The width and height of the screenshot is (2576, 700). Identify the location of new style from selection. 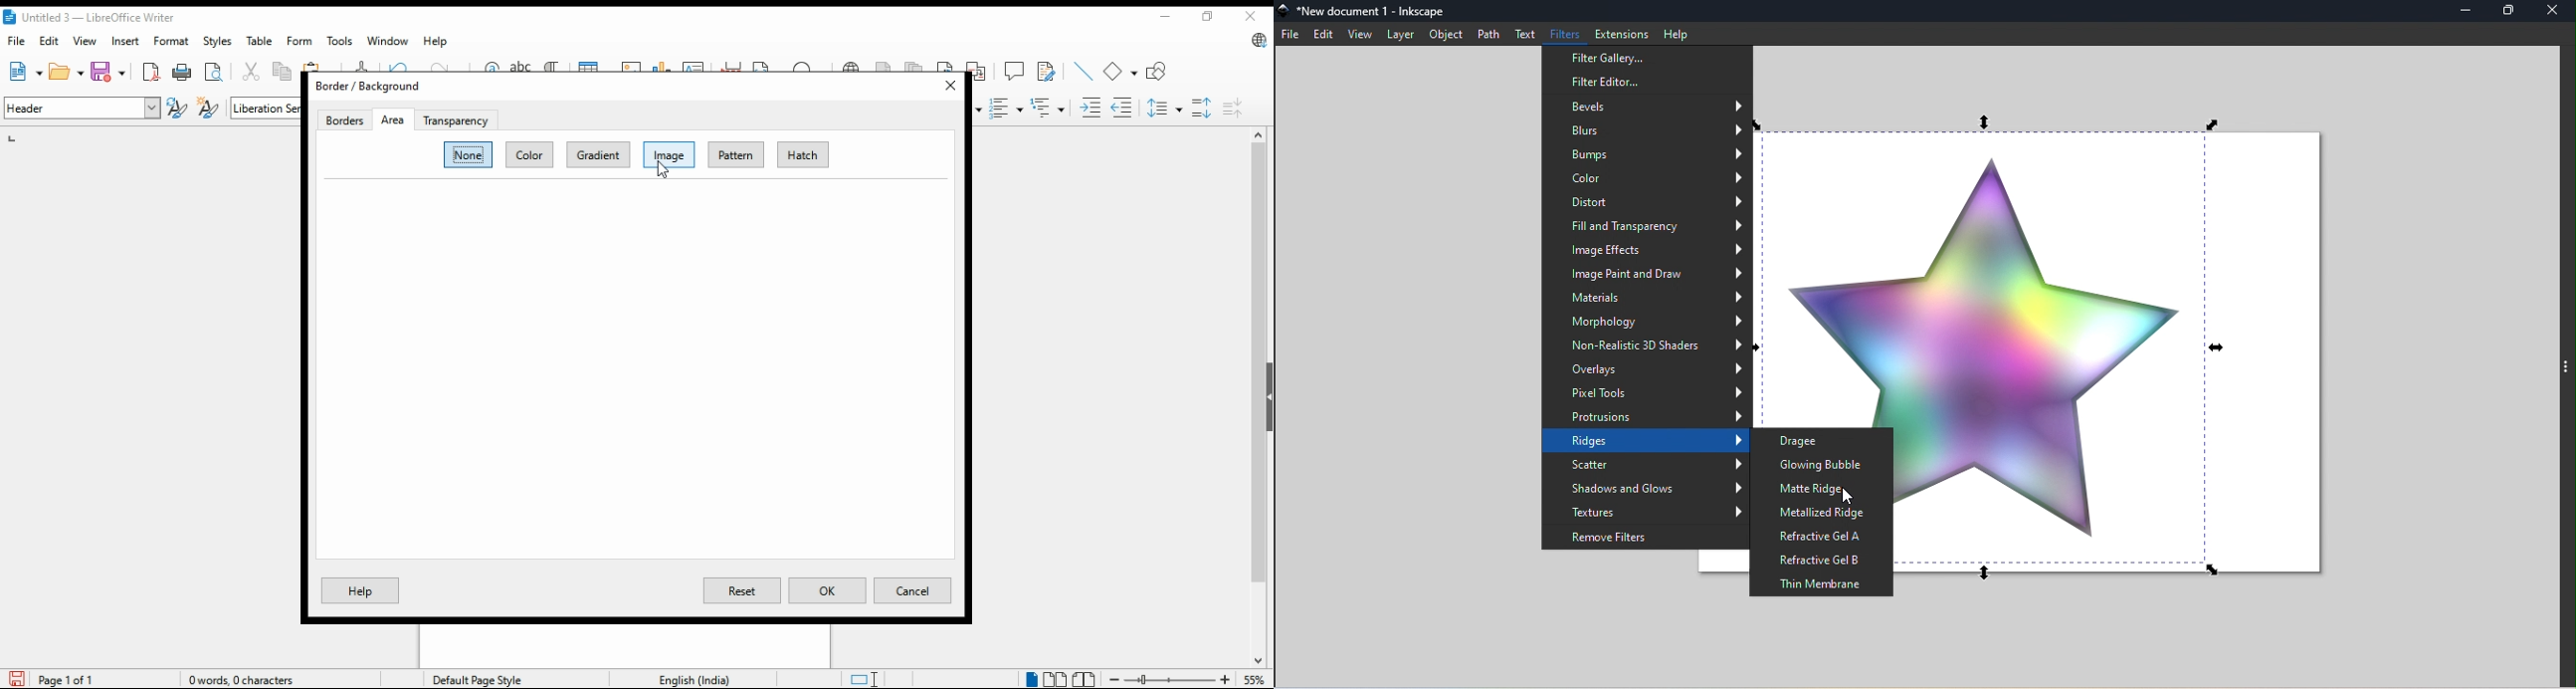
(211, 109).